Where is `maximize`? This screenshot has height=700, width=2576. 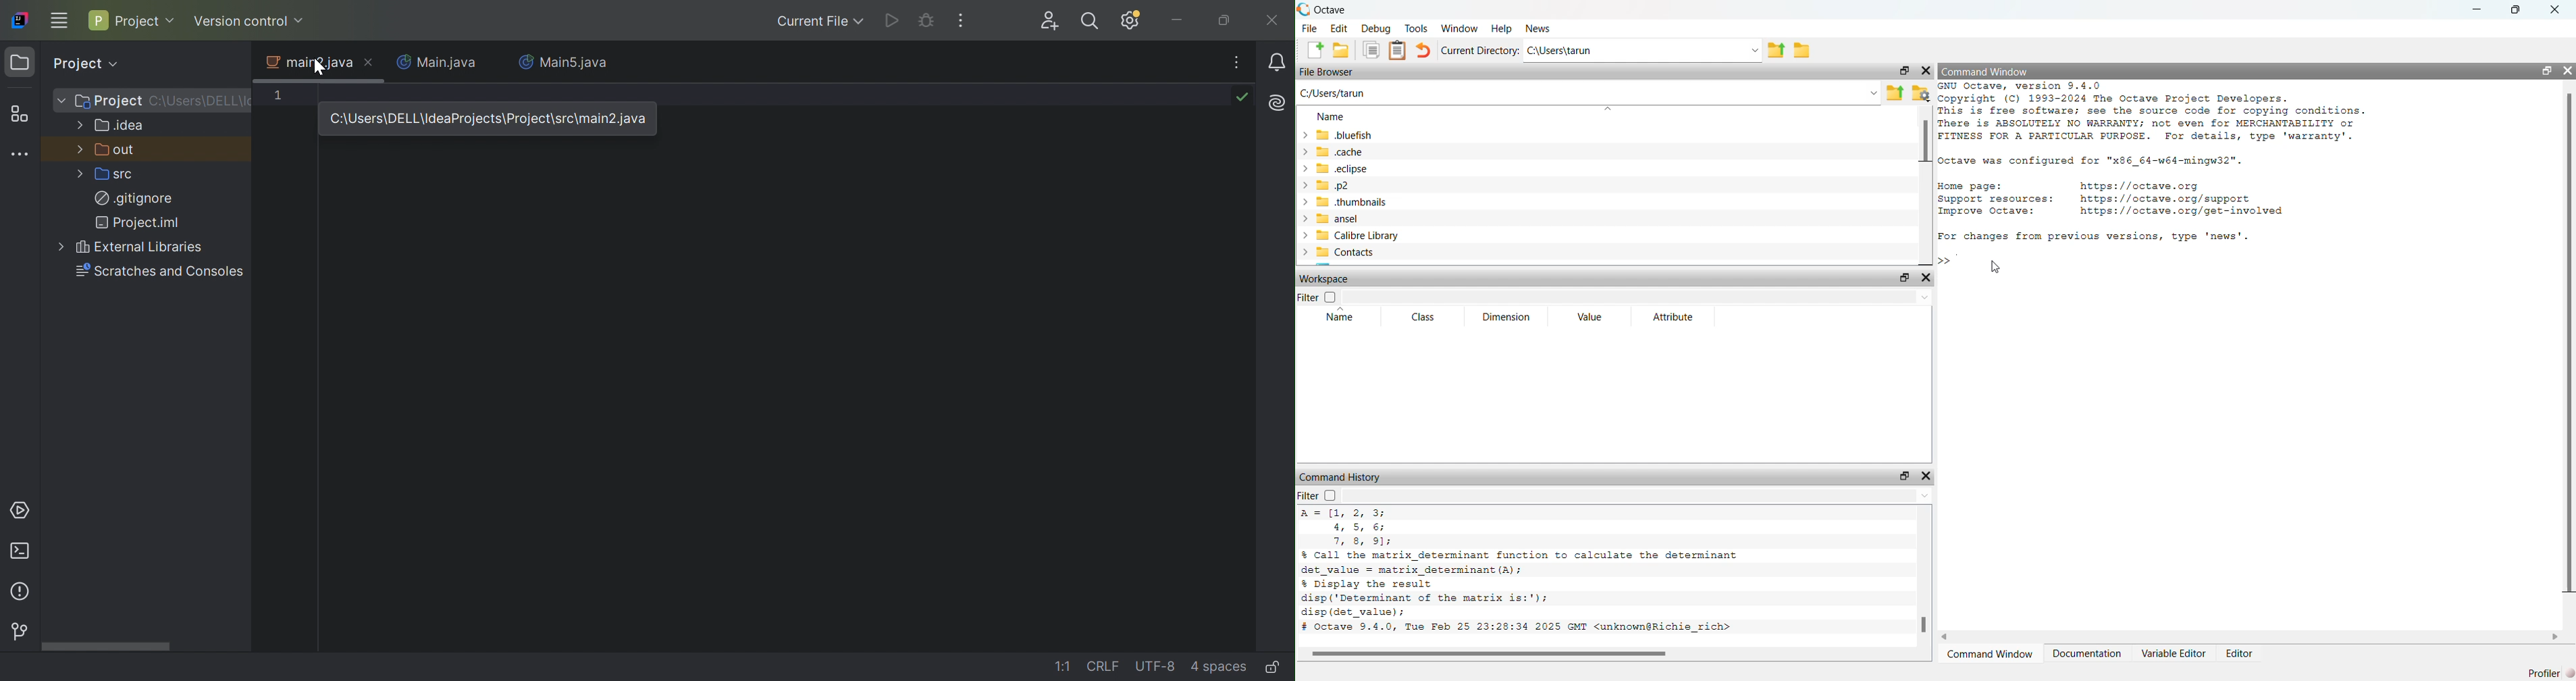 maximize is located at coordinates (1904, 476).